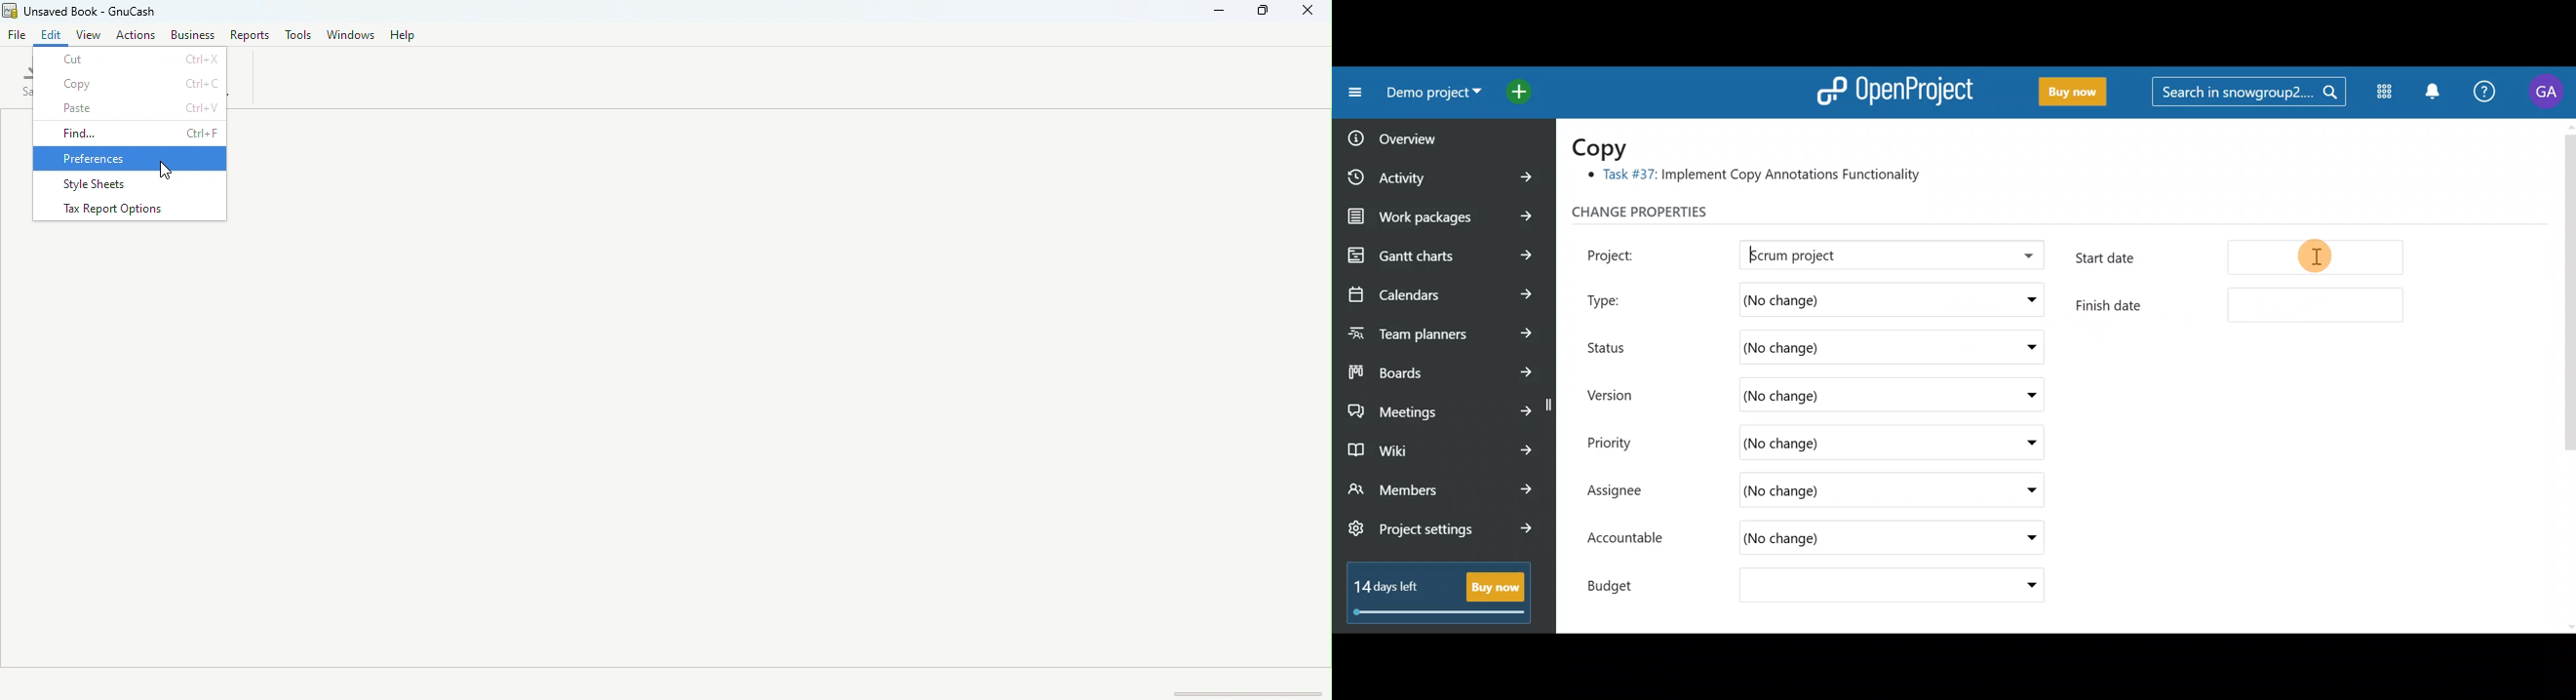  I want to click on Accountable drop down, so click(2025, 539).